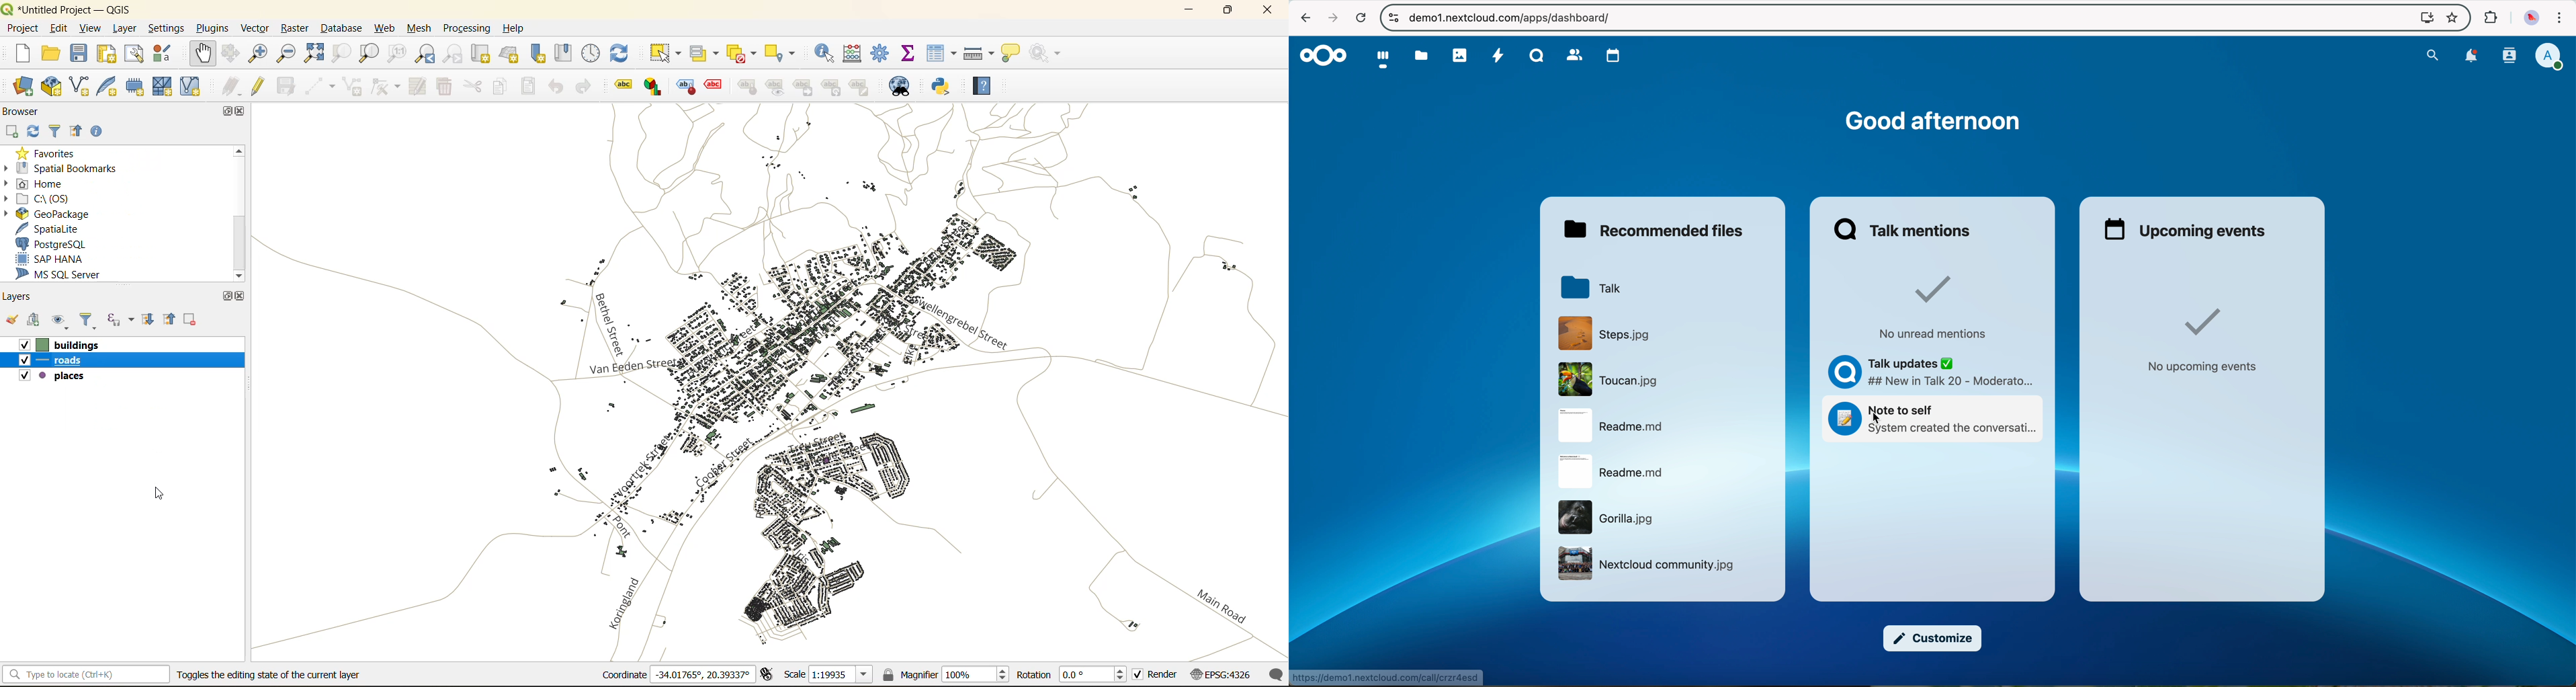  I want to click on close, so click(1268, 10).